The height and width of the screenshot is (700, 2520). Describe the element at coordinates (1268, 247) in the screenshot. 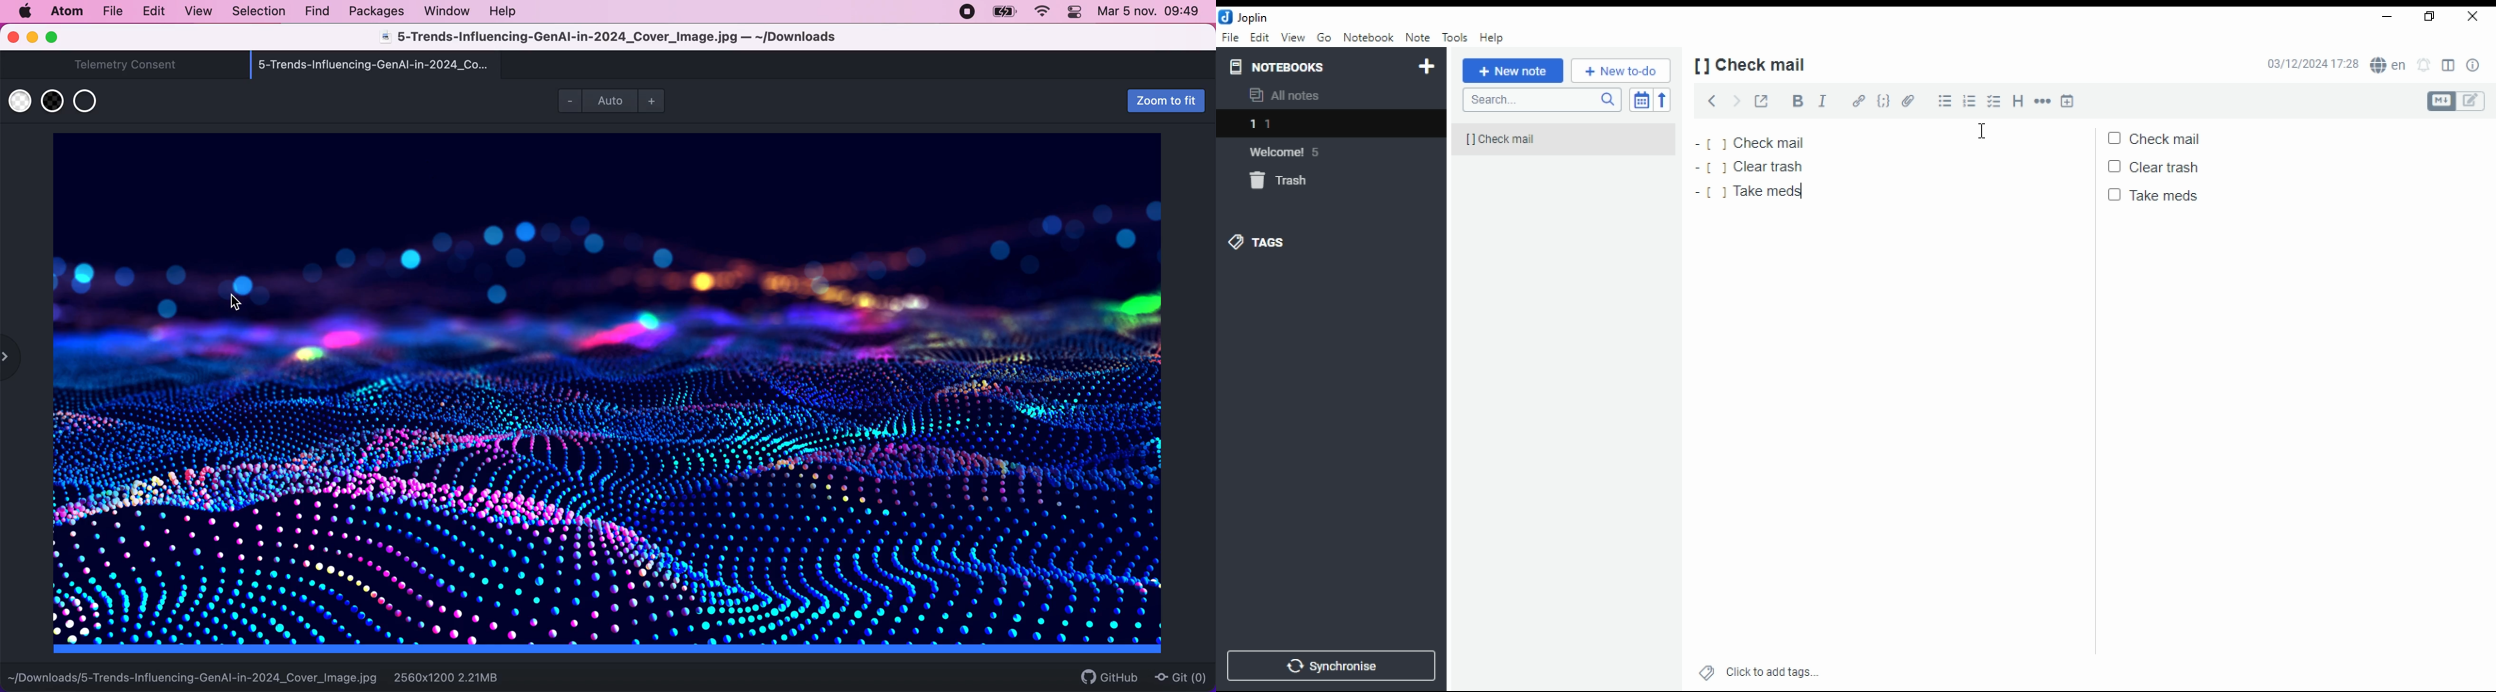

I see `tags` at that location.